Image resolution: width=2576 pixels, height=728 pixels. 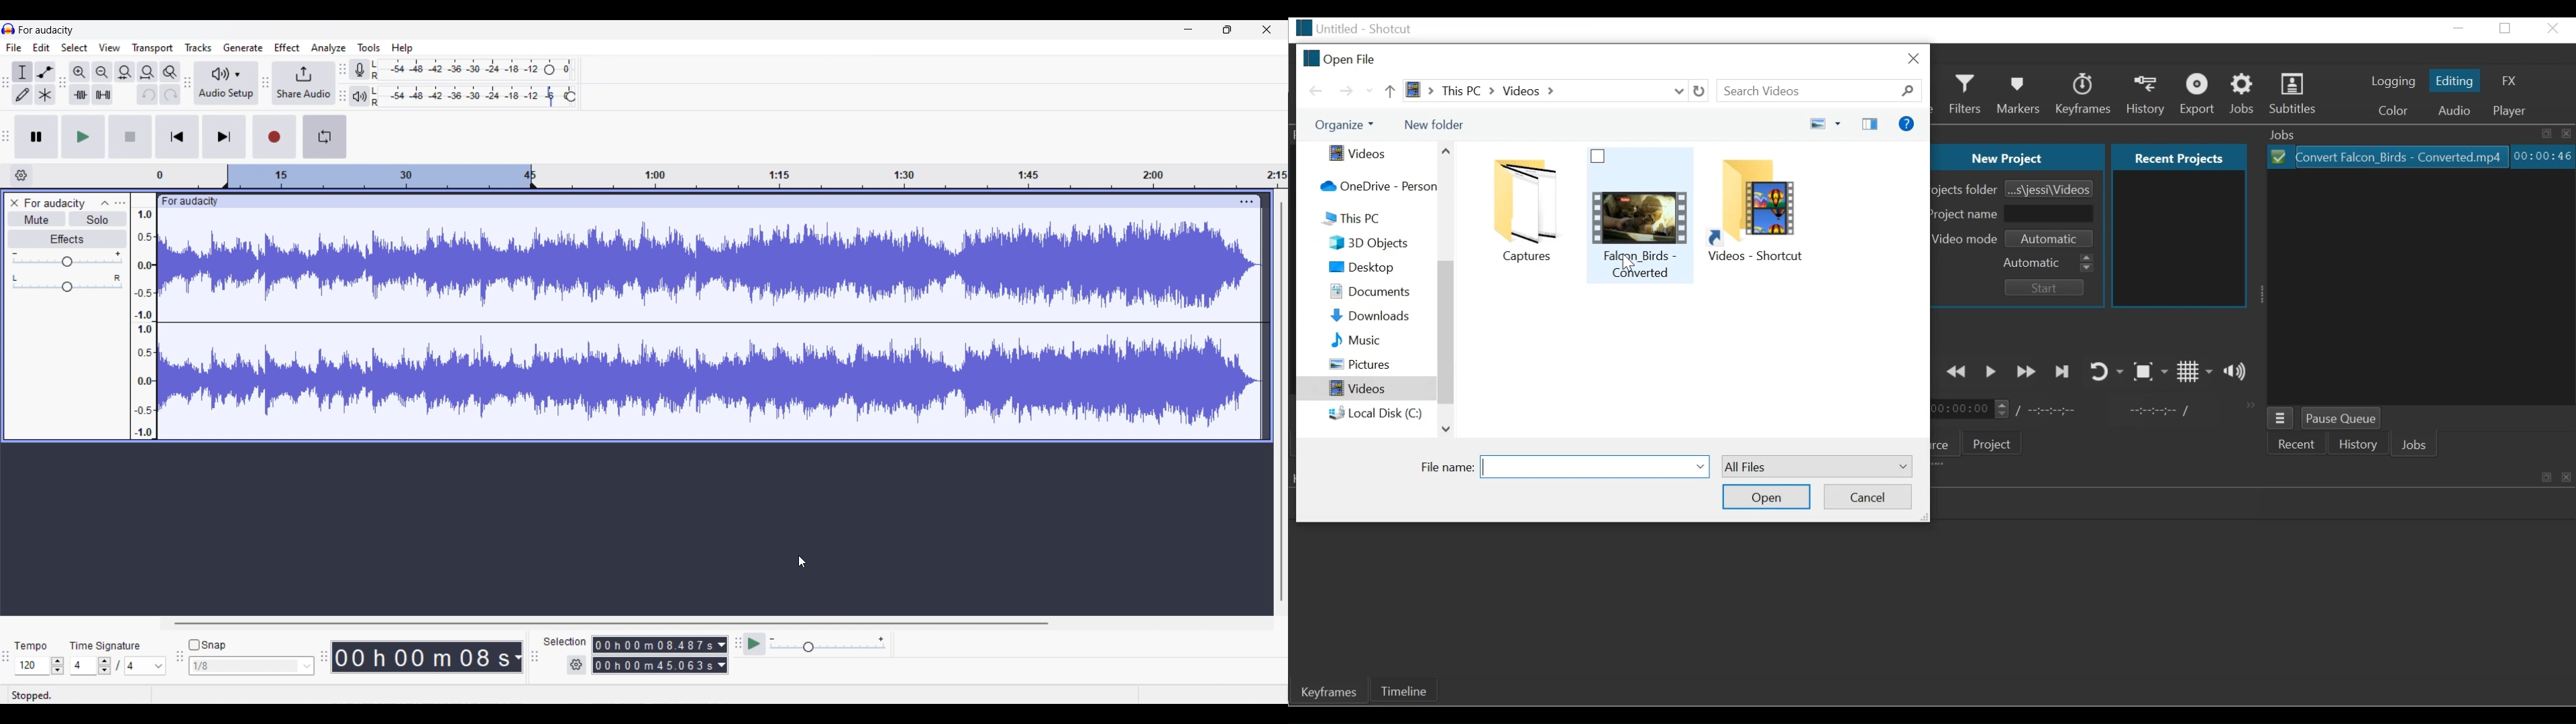 What do you see at coordinates (654, 645) in the screenshot?
I see `Selection duration` at bounding box center [654, 645].